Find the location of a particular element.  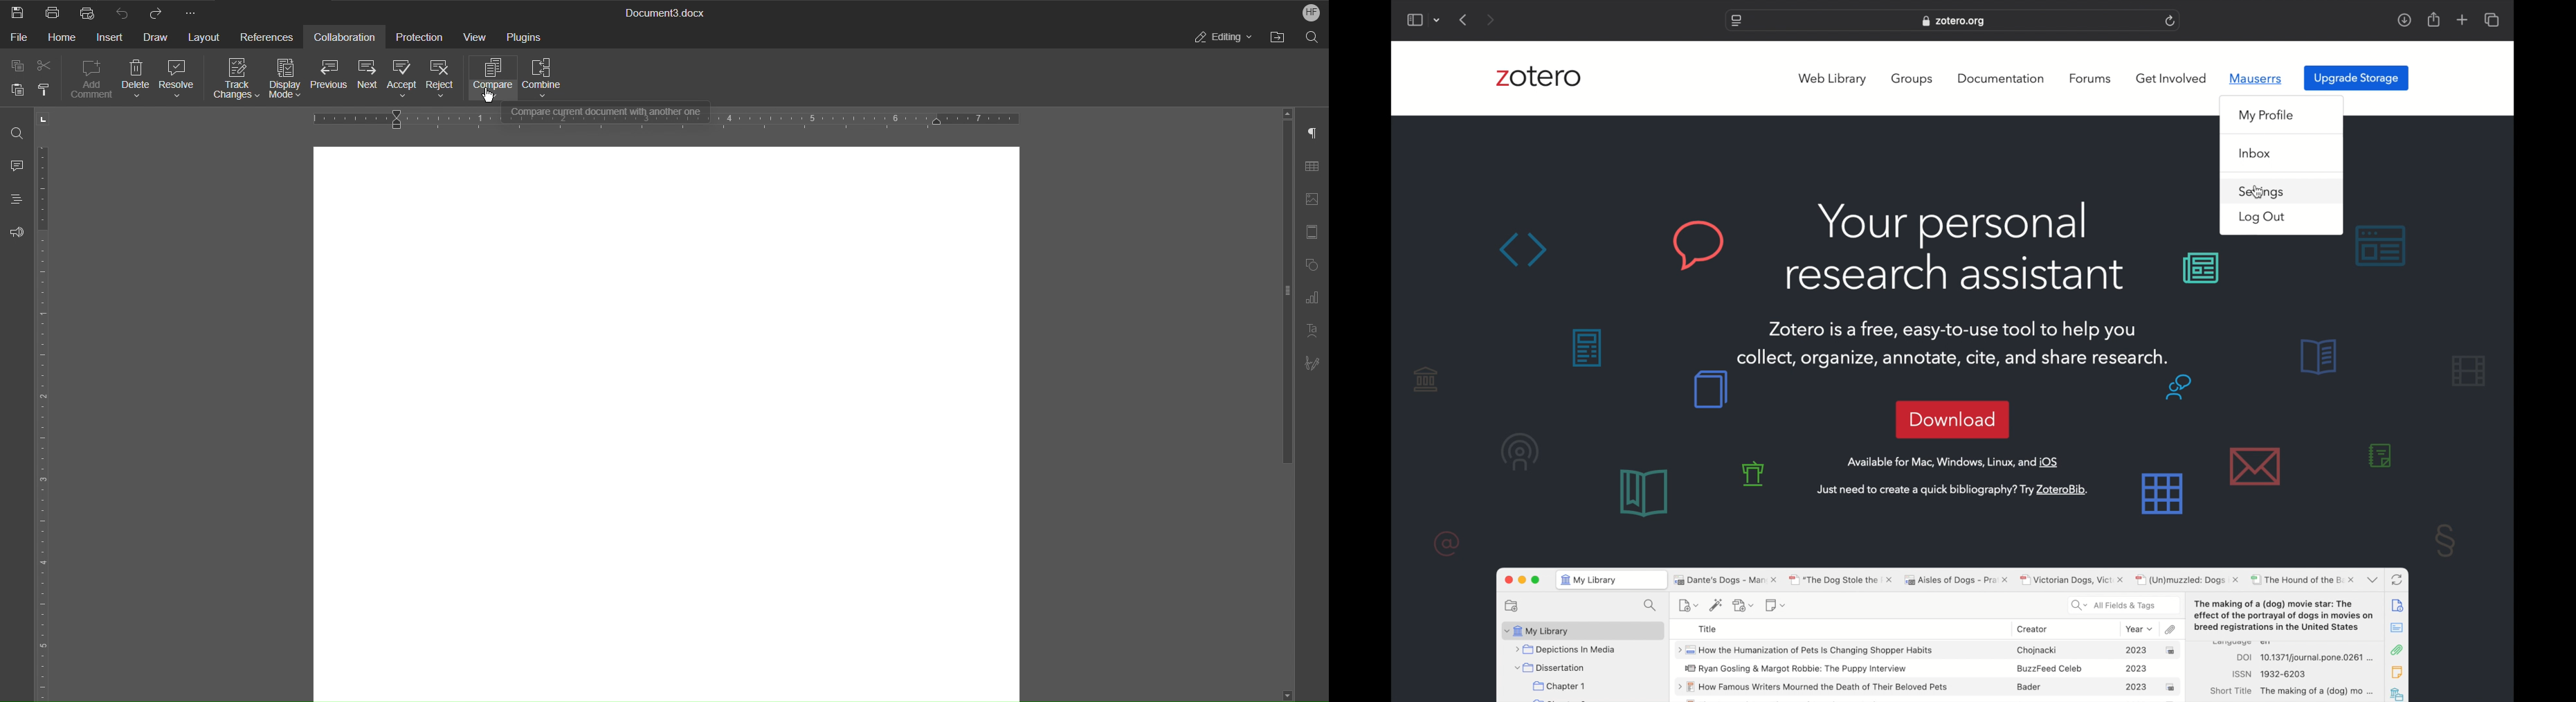

background graphics is located at coordinates (1757, 474).